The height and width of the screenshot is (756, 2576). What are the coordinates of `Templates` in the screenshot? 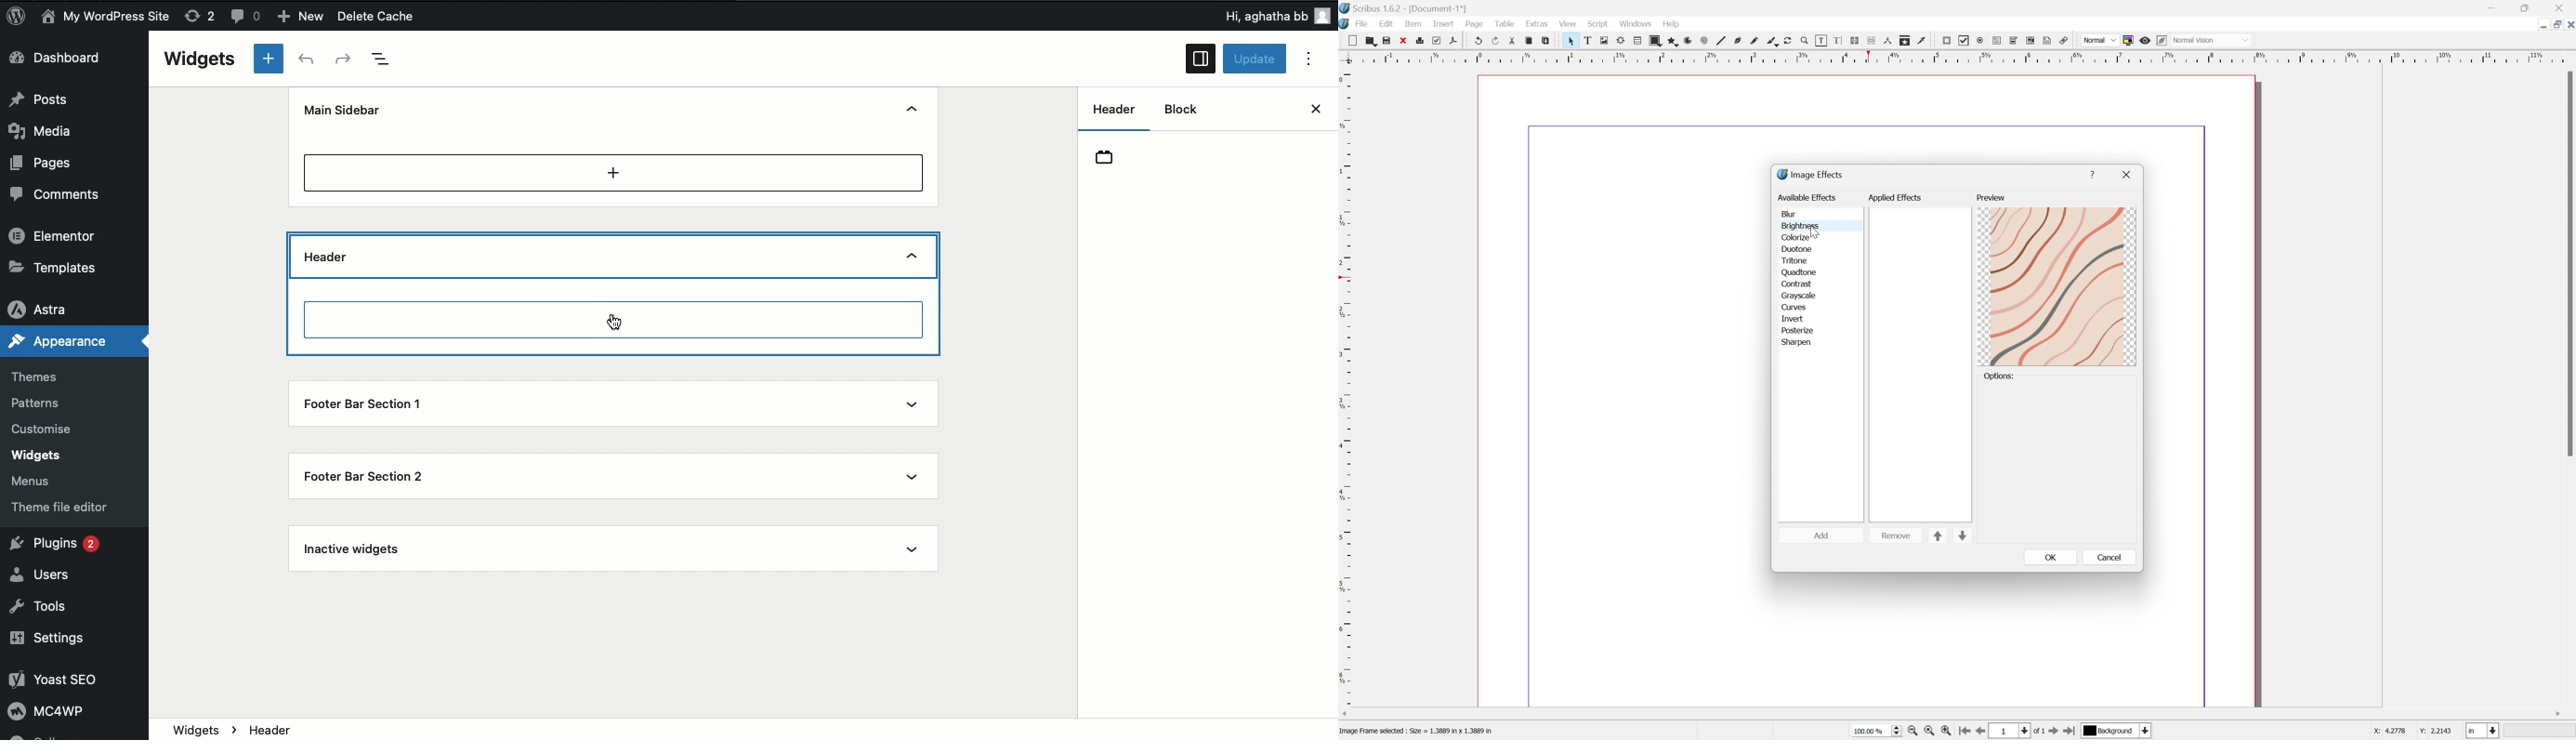 It's located at (54, 267).